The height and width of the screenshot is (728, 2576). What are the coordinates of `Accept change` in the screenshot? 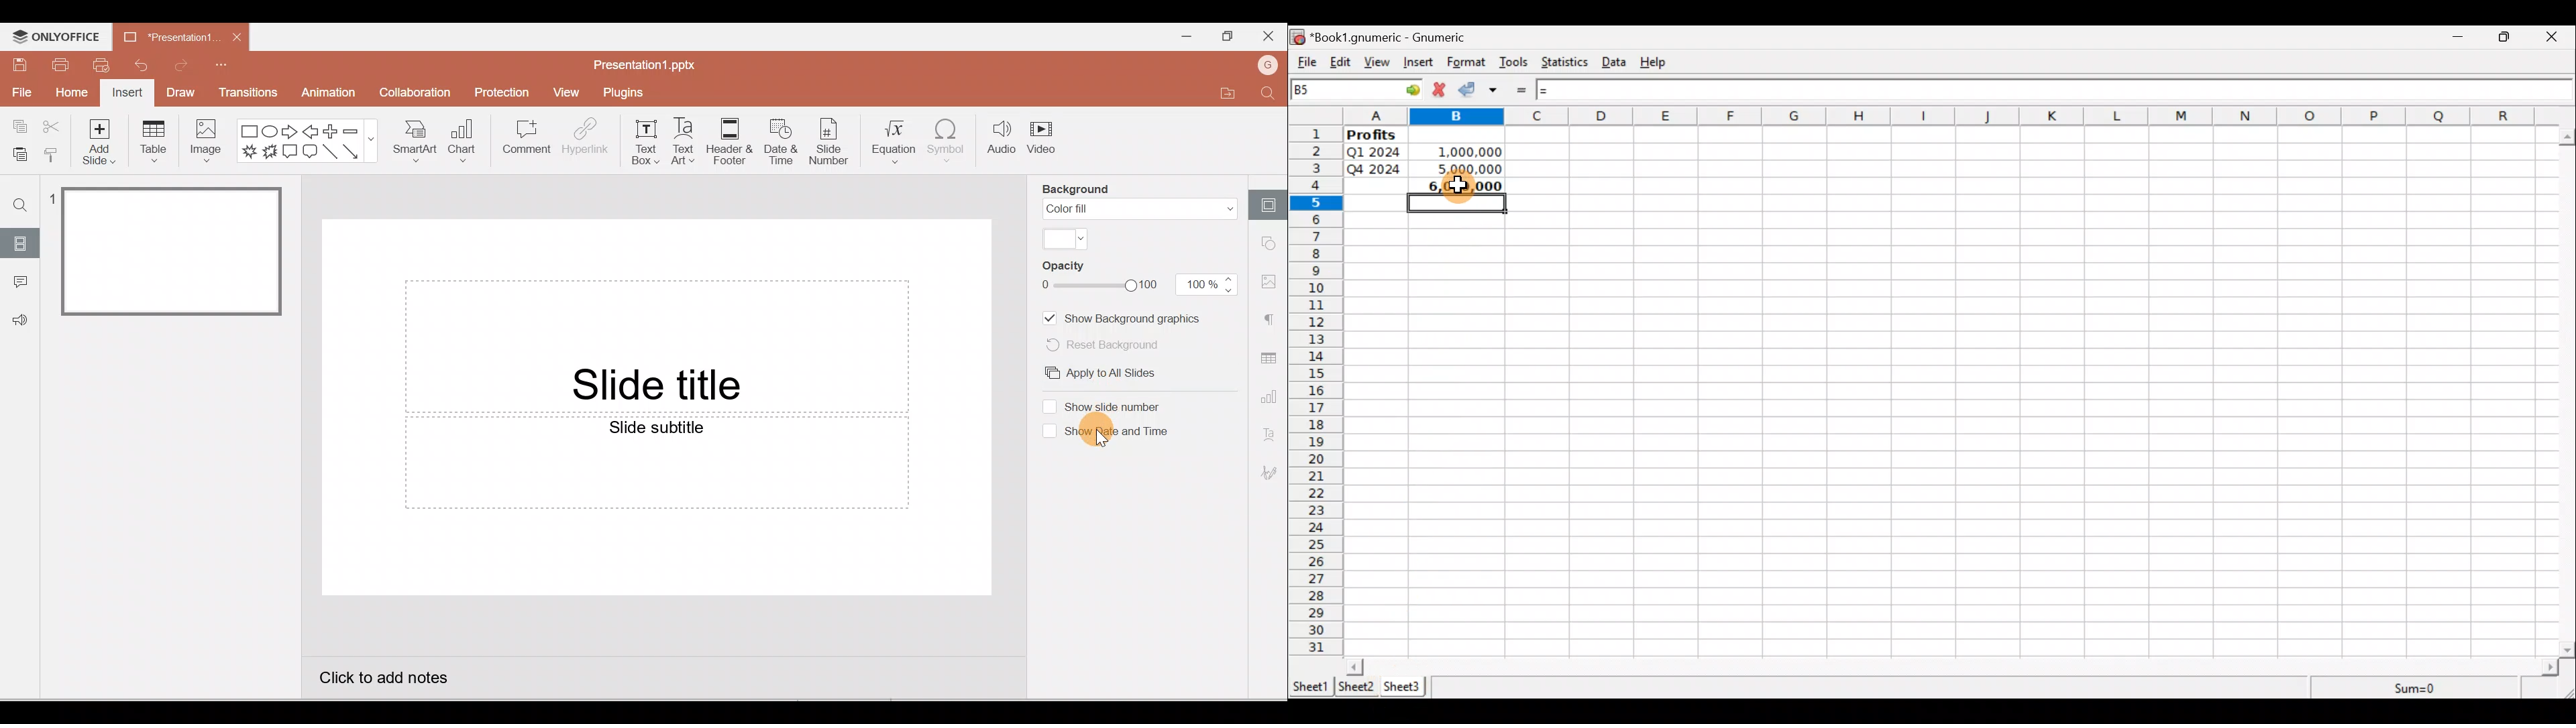 It's located at (1470, 90).